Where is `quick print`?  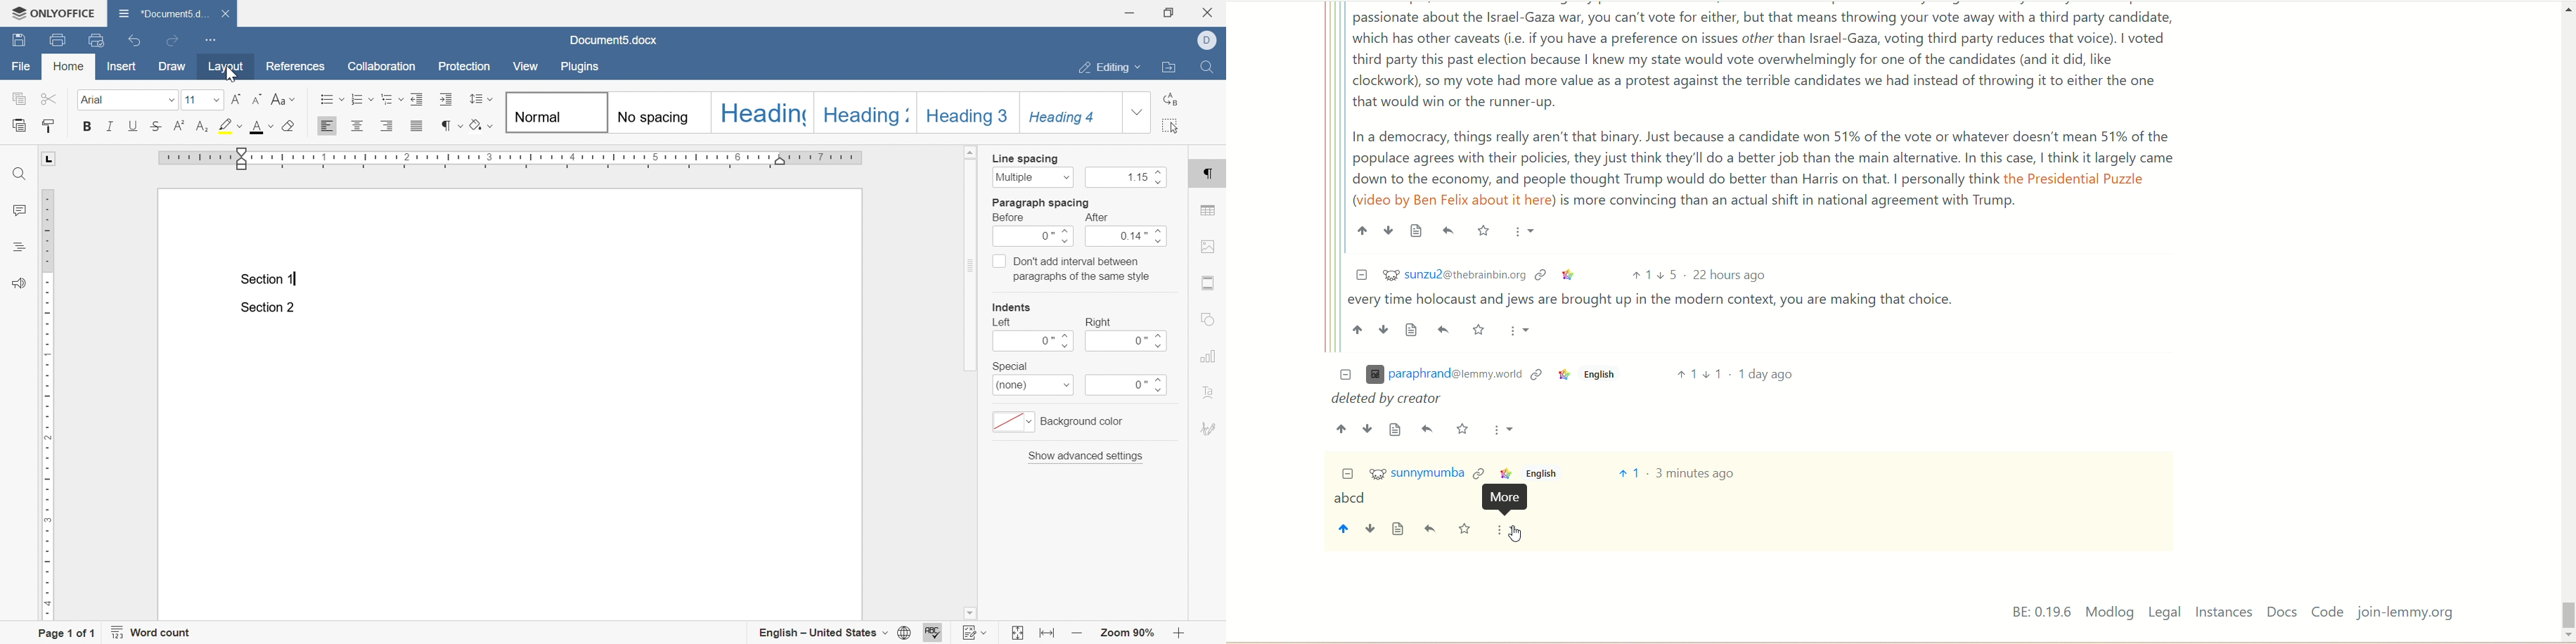
quick print is located at coordinates (98, 40).